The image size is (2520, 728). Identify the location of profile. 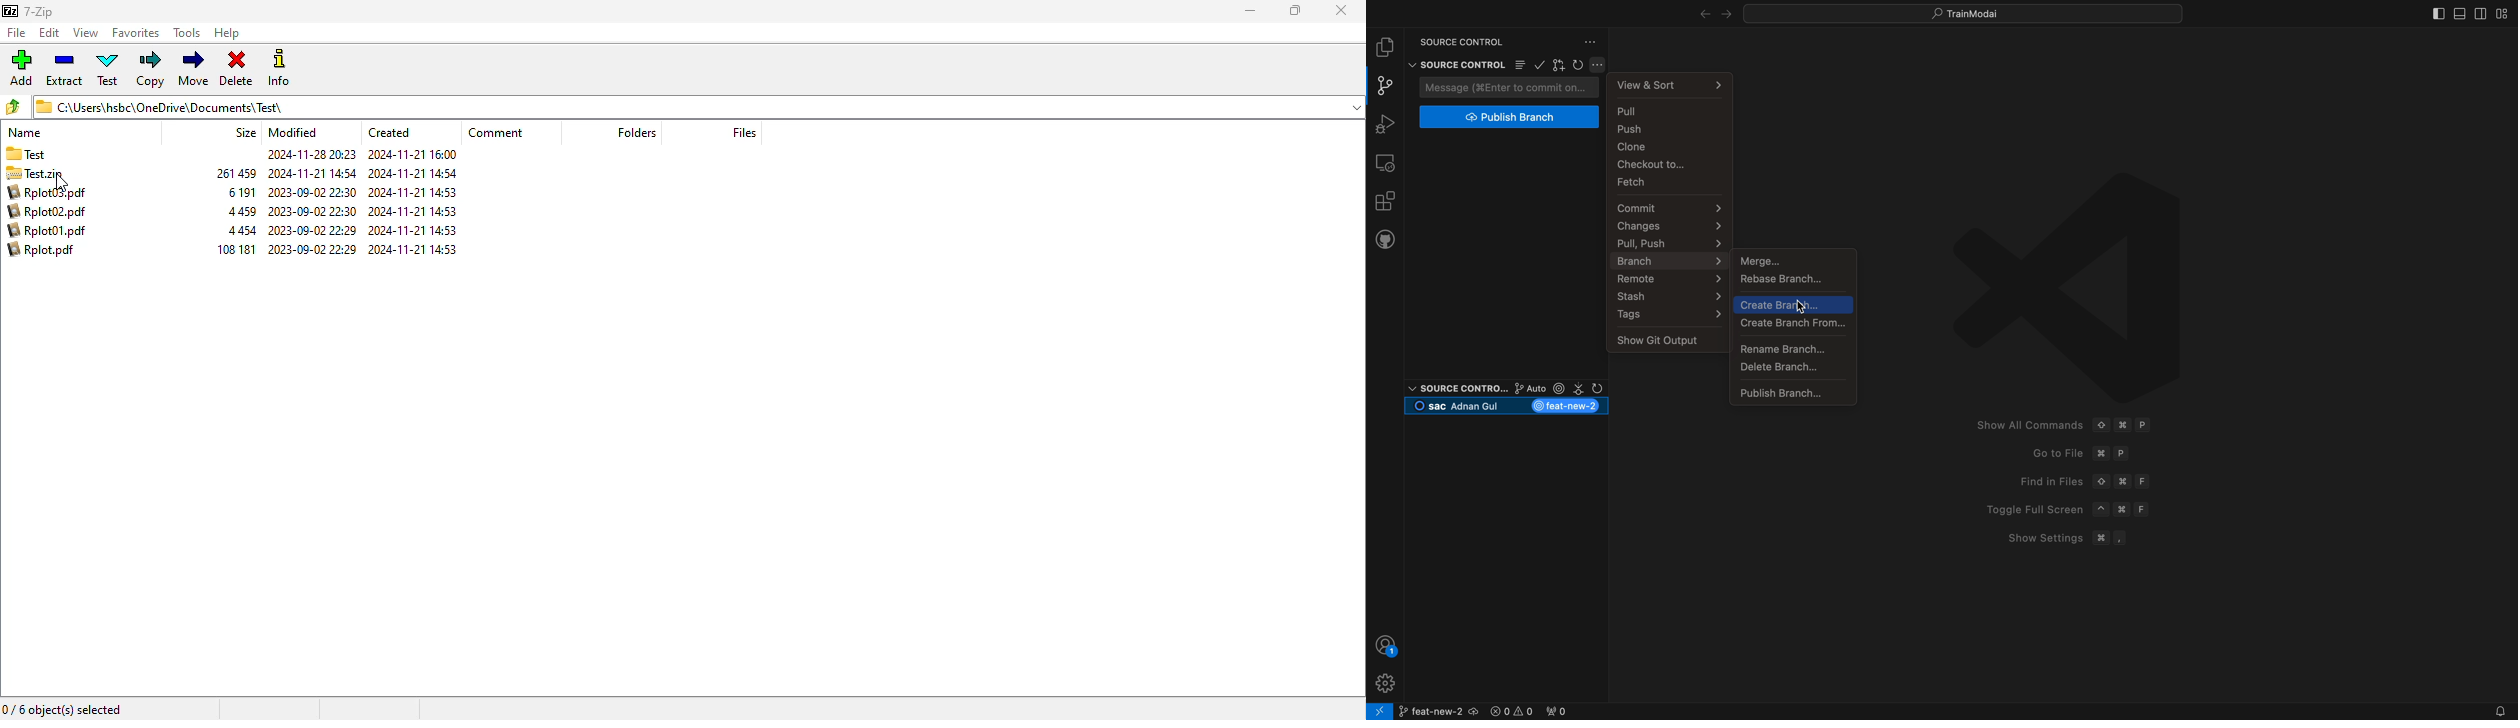
(1384, 682).